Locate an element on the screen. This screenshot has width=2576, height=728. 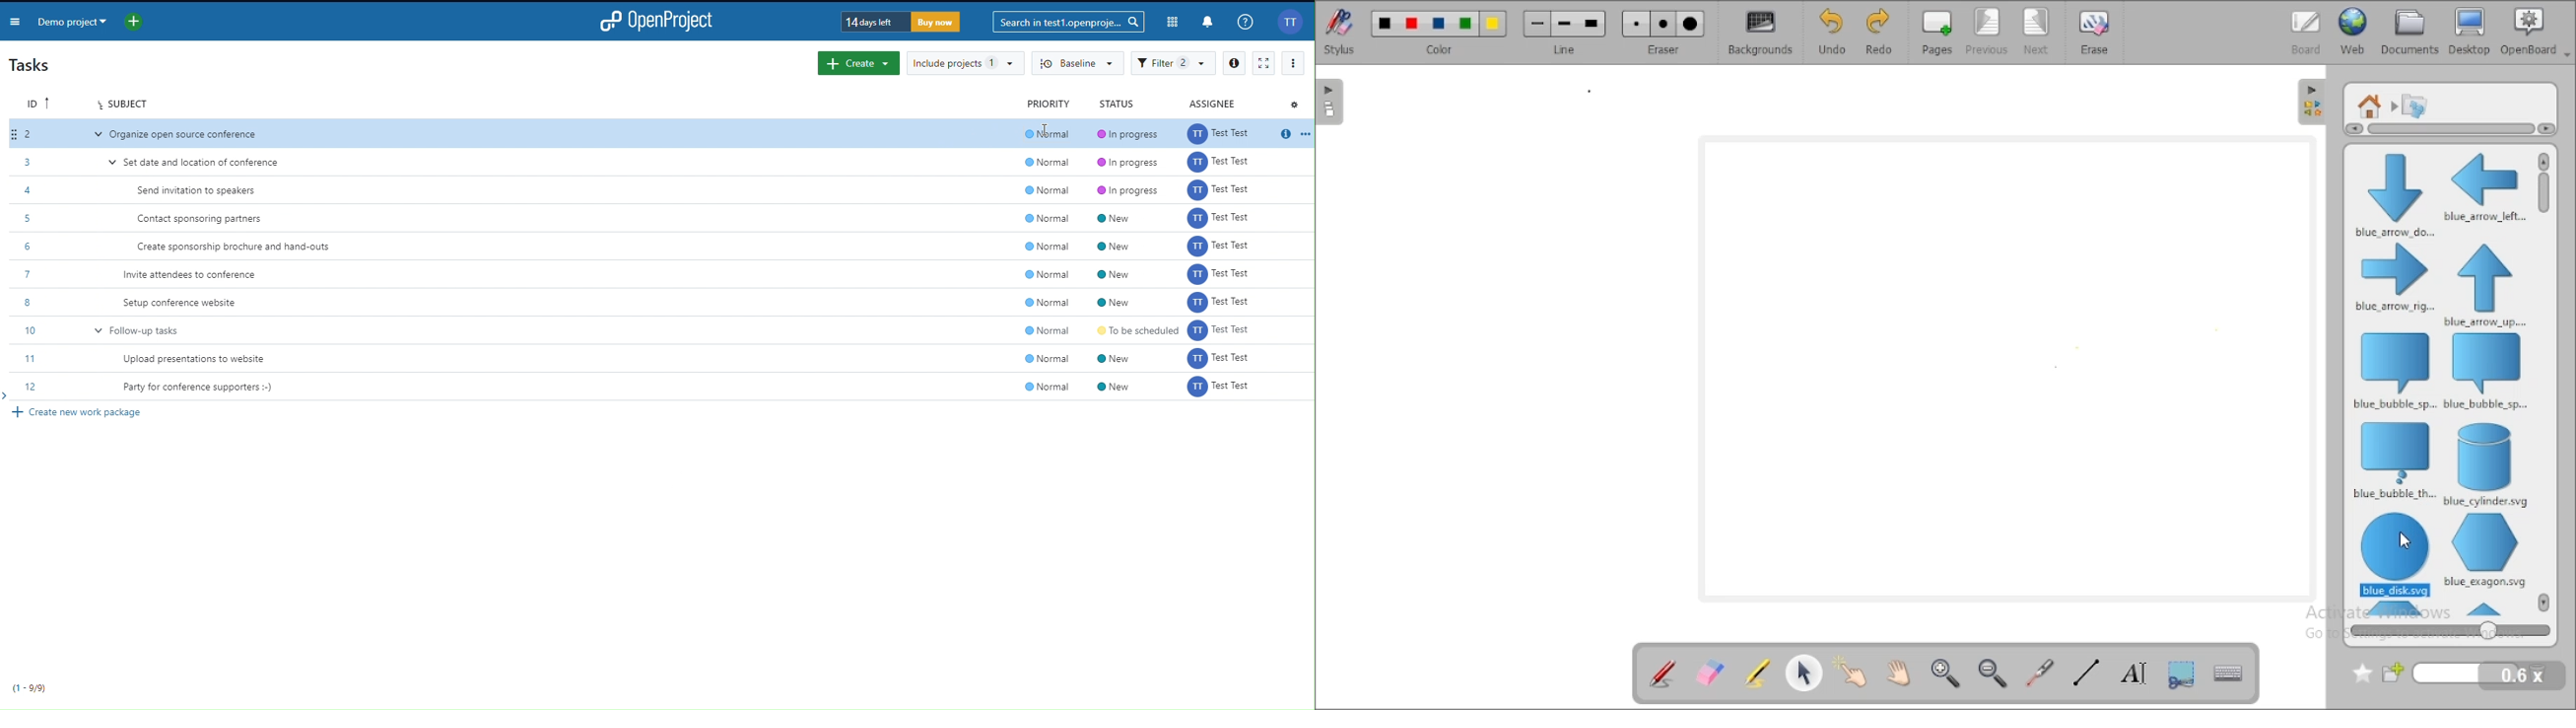
Demo Project is located at coordinates (73, 20).